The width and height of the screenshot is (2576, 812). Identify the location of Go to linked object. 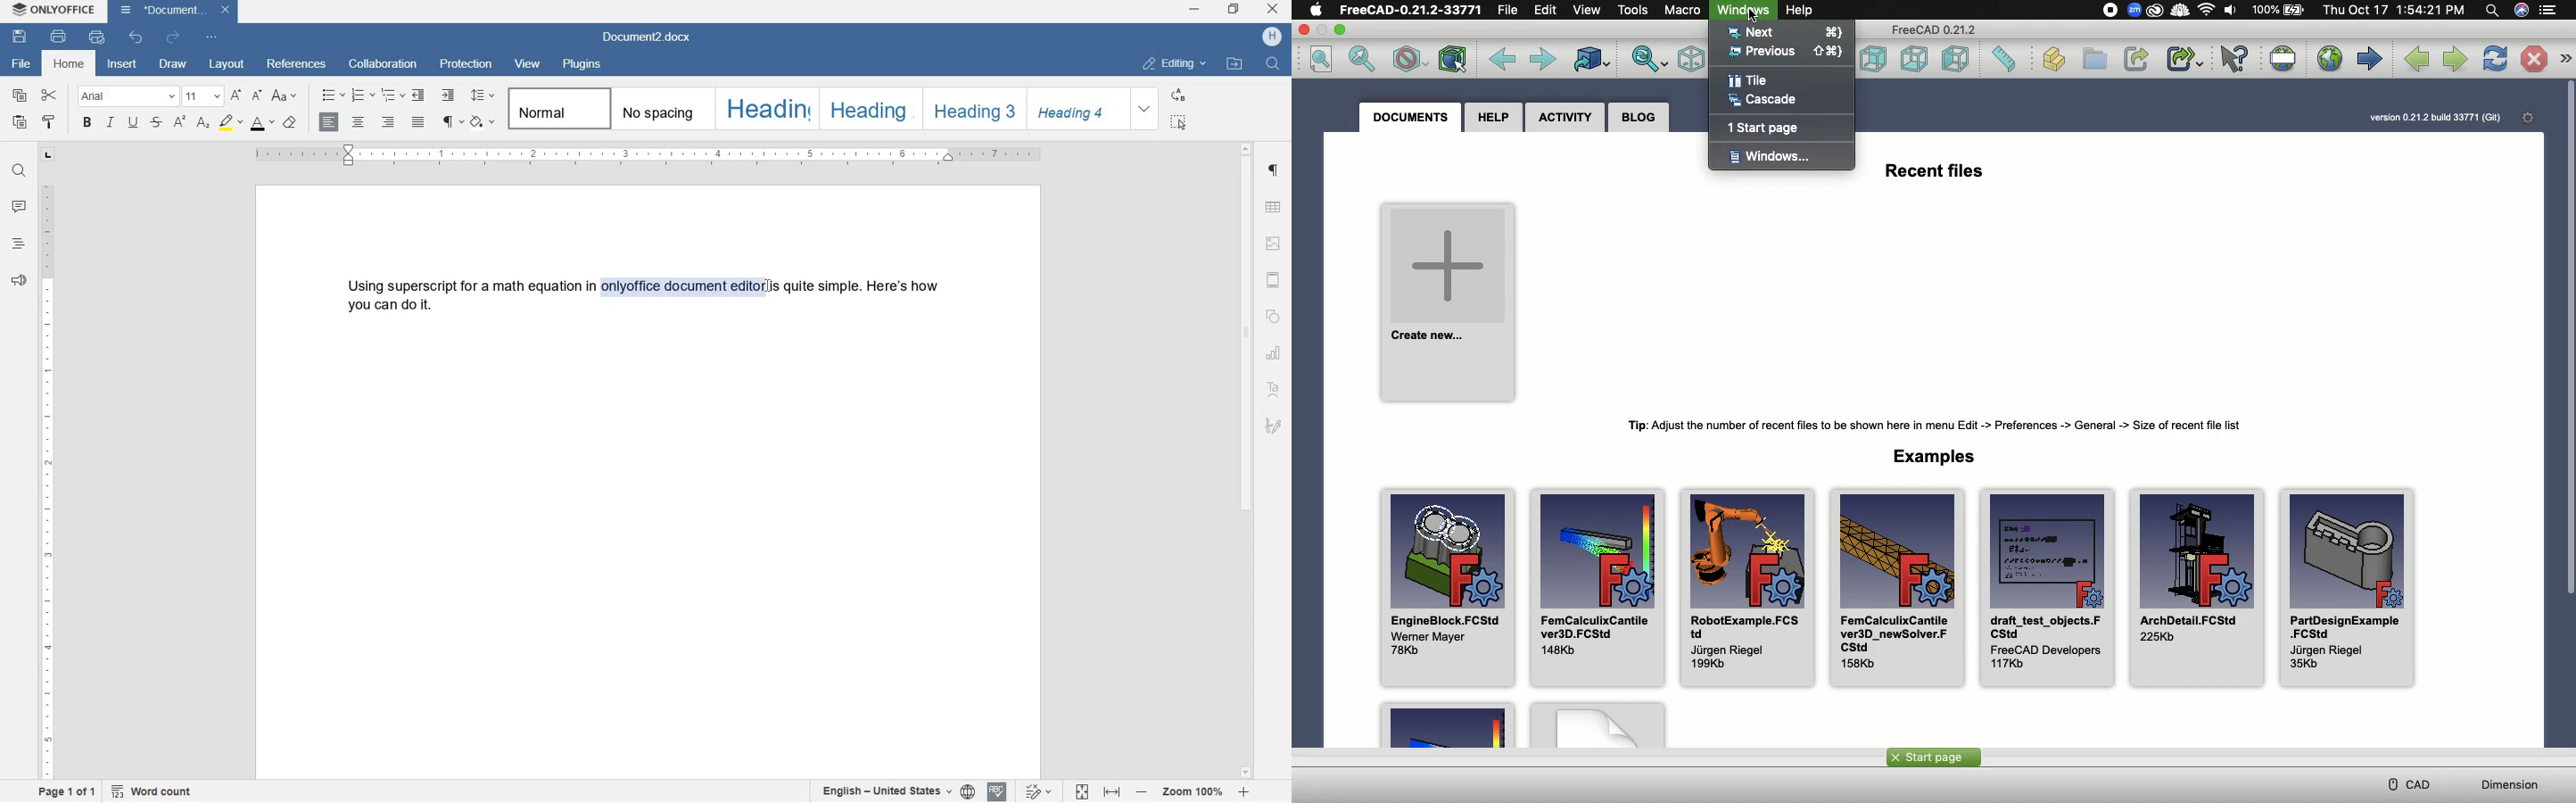
(1589, 59).